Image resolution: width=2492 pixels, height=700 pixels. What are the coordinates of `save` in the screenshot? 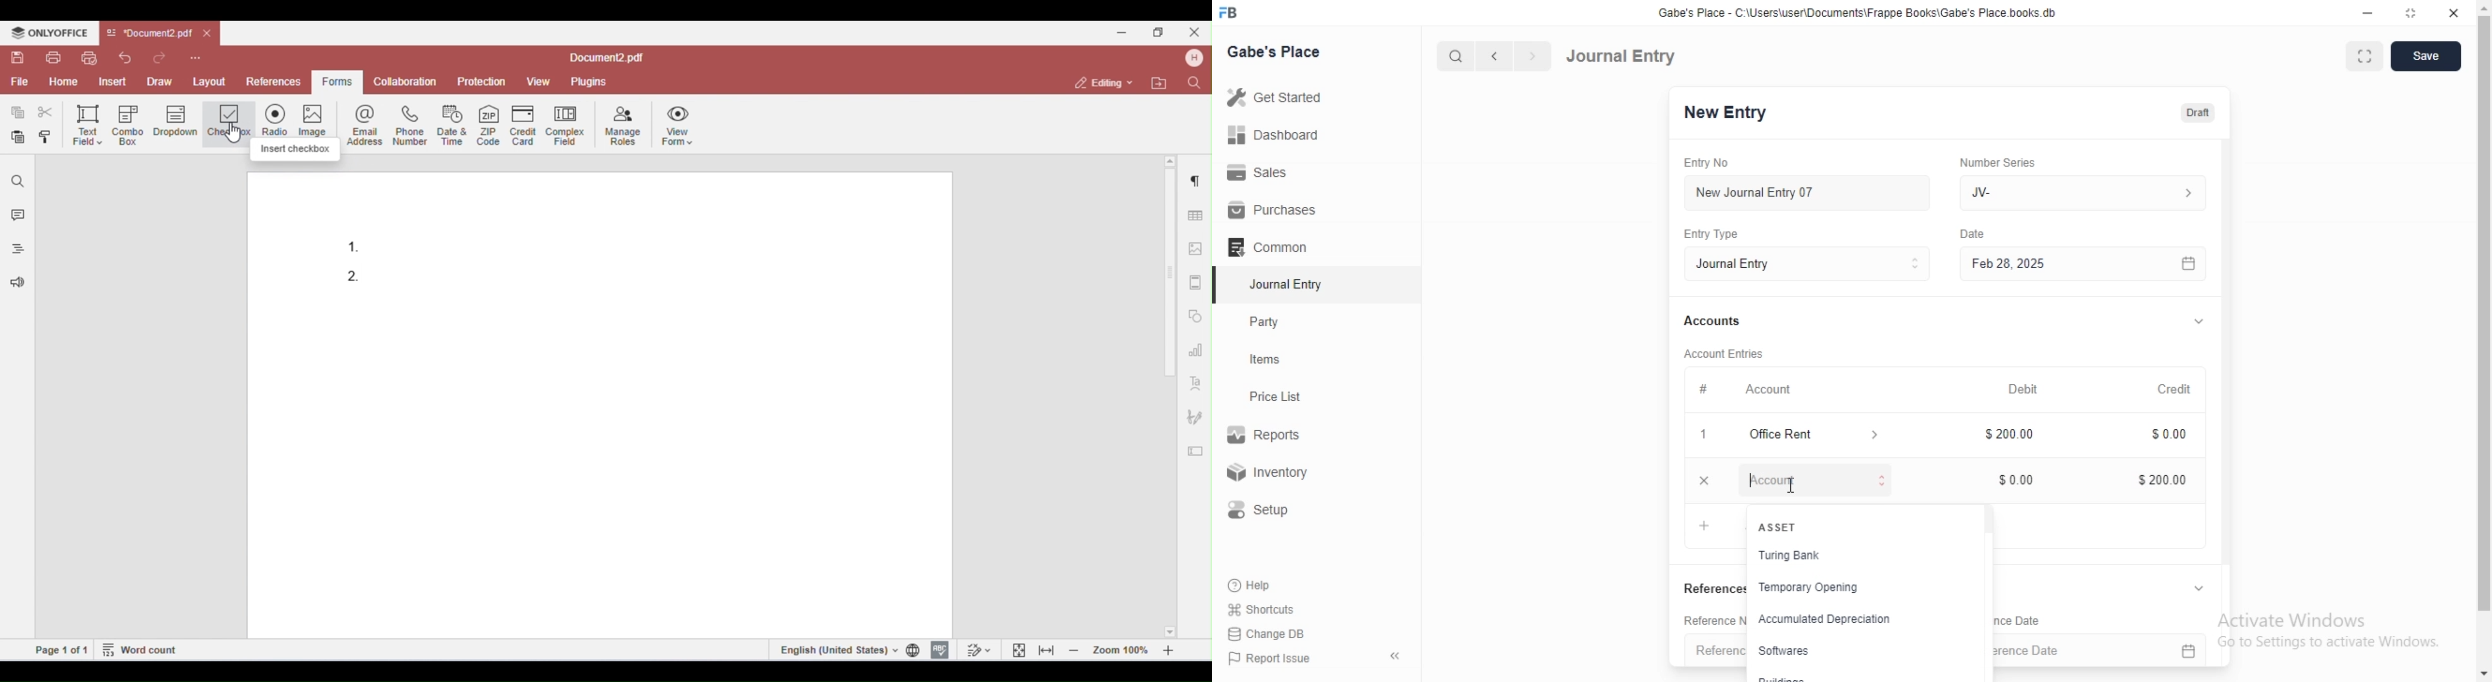 It's located at (2429, 56).